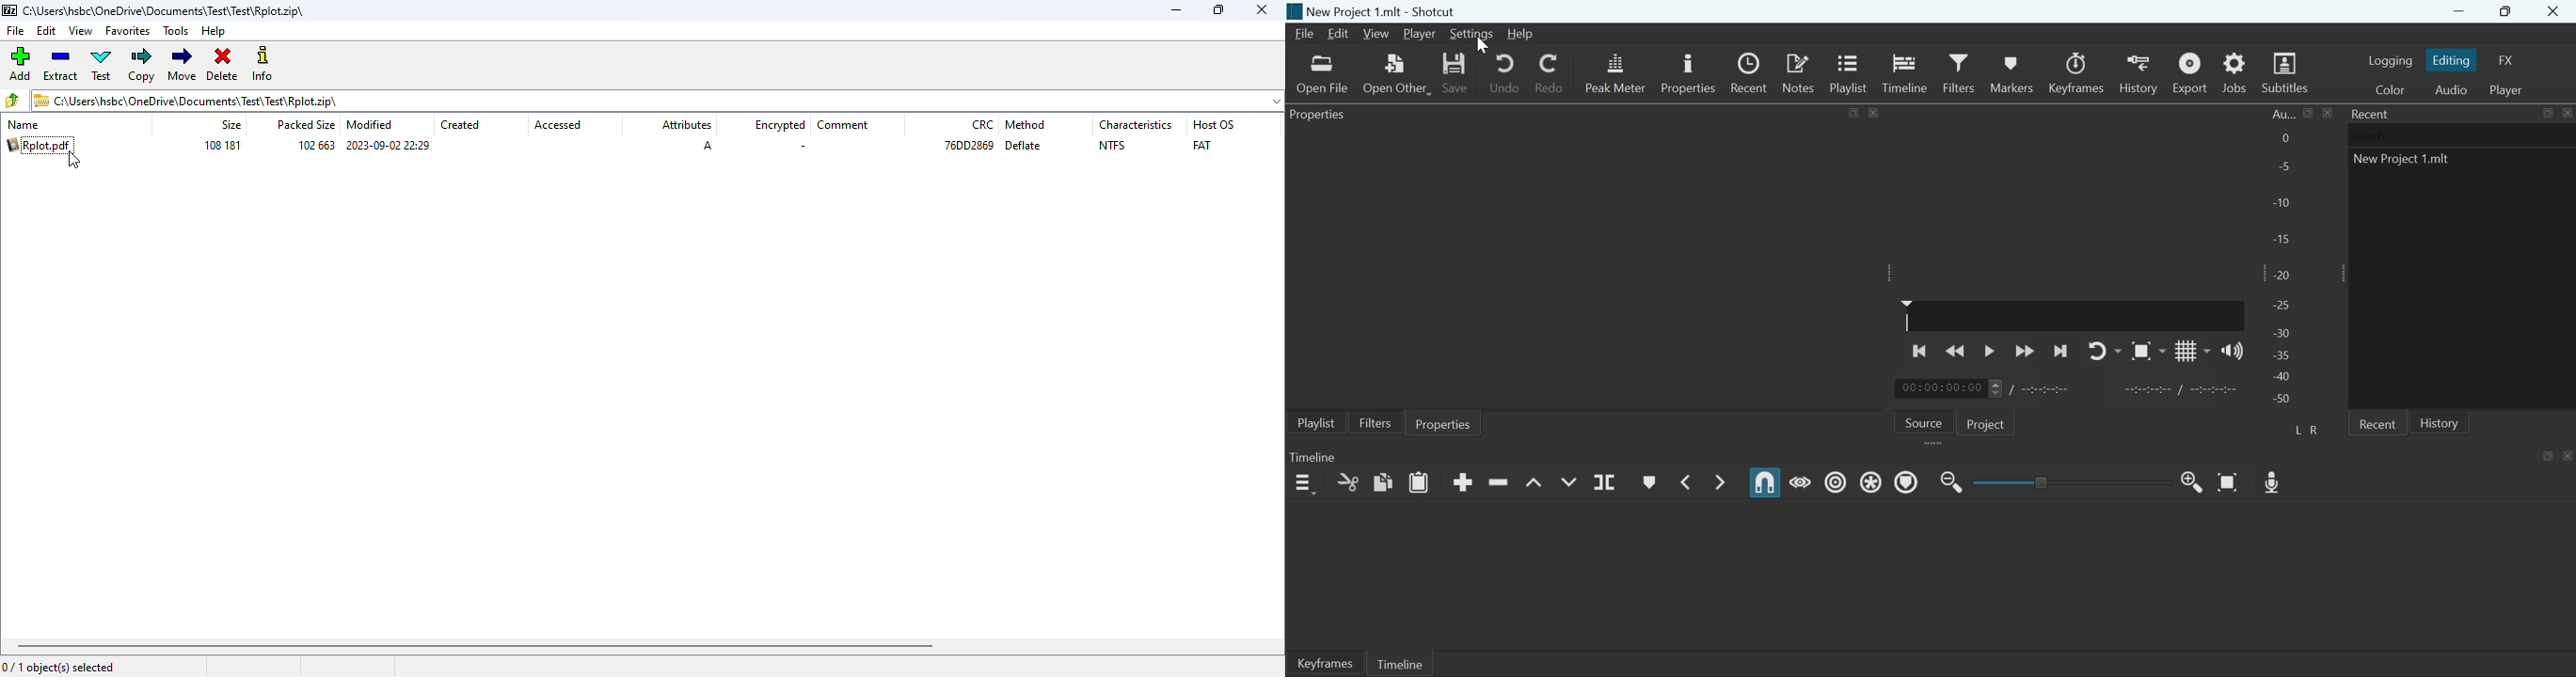  Describe the element at coordinates (1952, 480) in the screenshot. I see `zoom timeline out` at that location.